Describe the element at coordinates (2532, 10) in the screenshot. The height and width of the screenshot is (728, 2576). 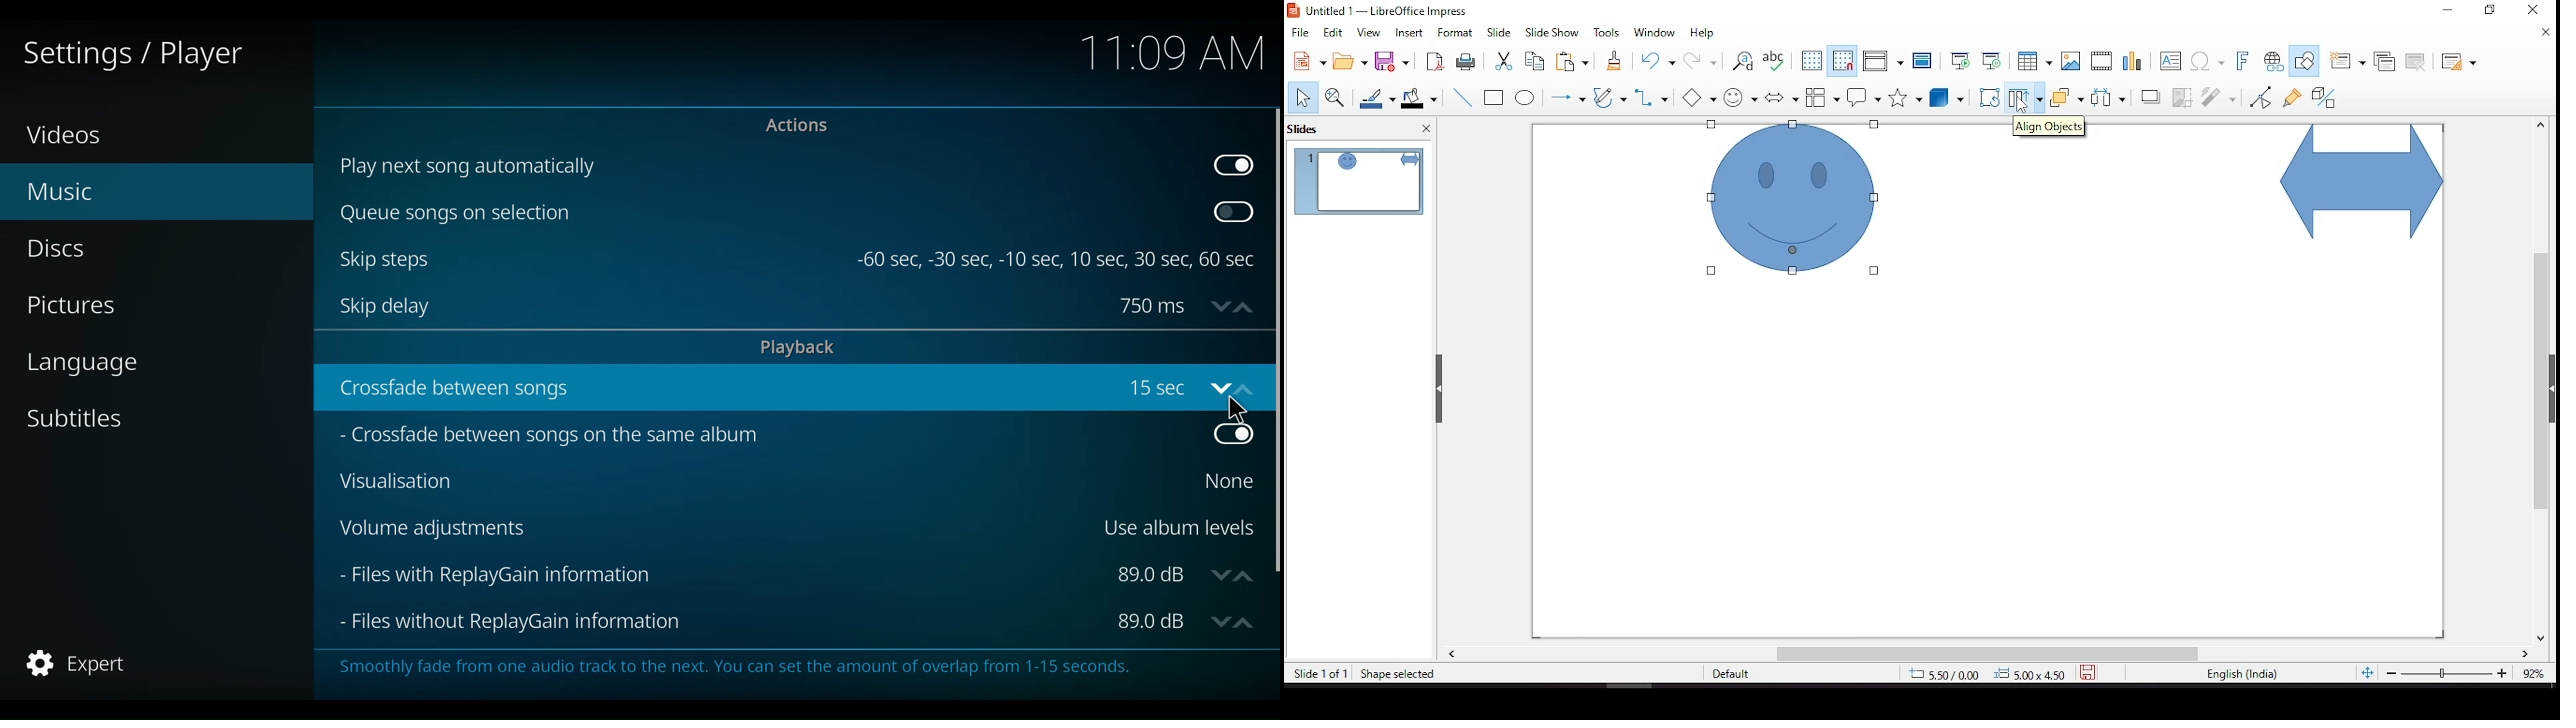
I see `close window` at that location.